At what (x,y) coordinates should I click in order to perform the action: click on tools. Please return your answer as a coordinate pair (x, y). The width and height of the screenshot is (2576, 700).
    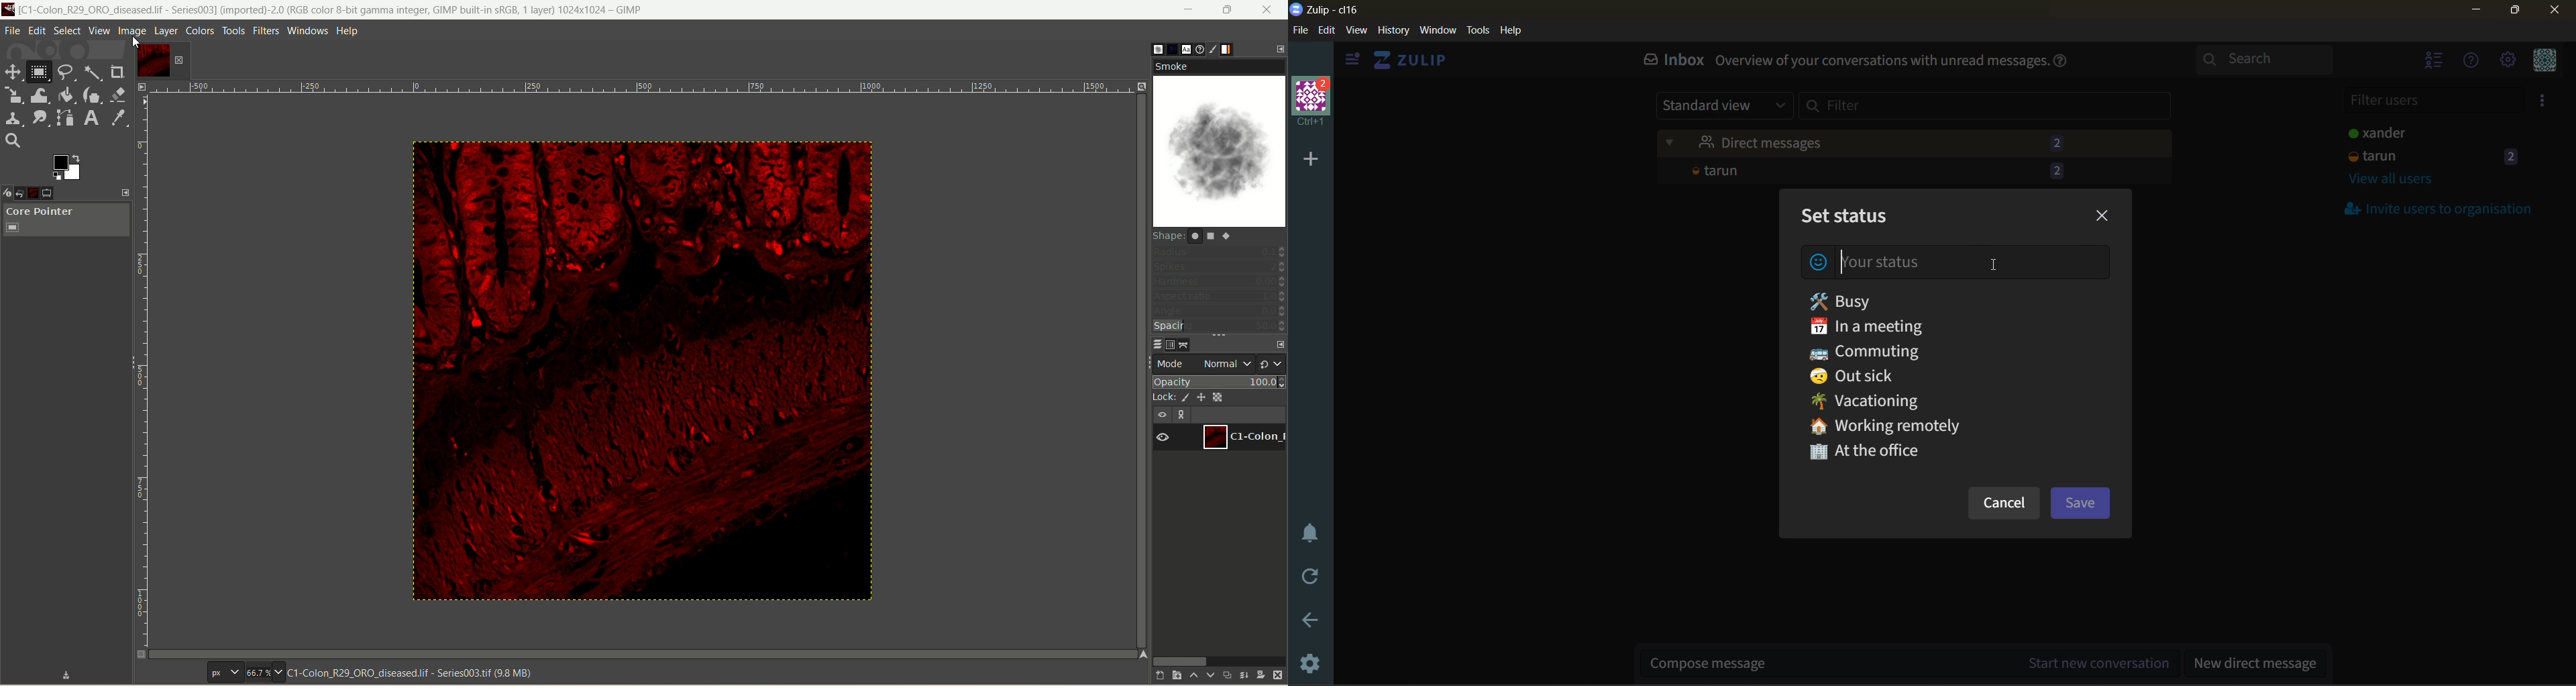
    Looking at the image, I should click on (1480, 30).